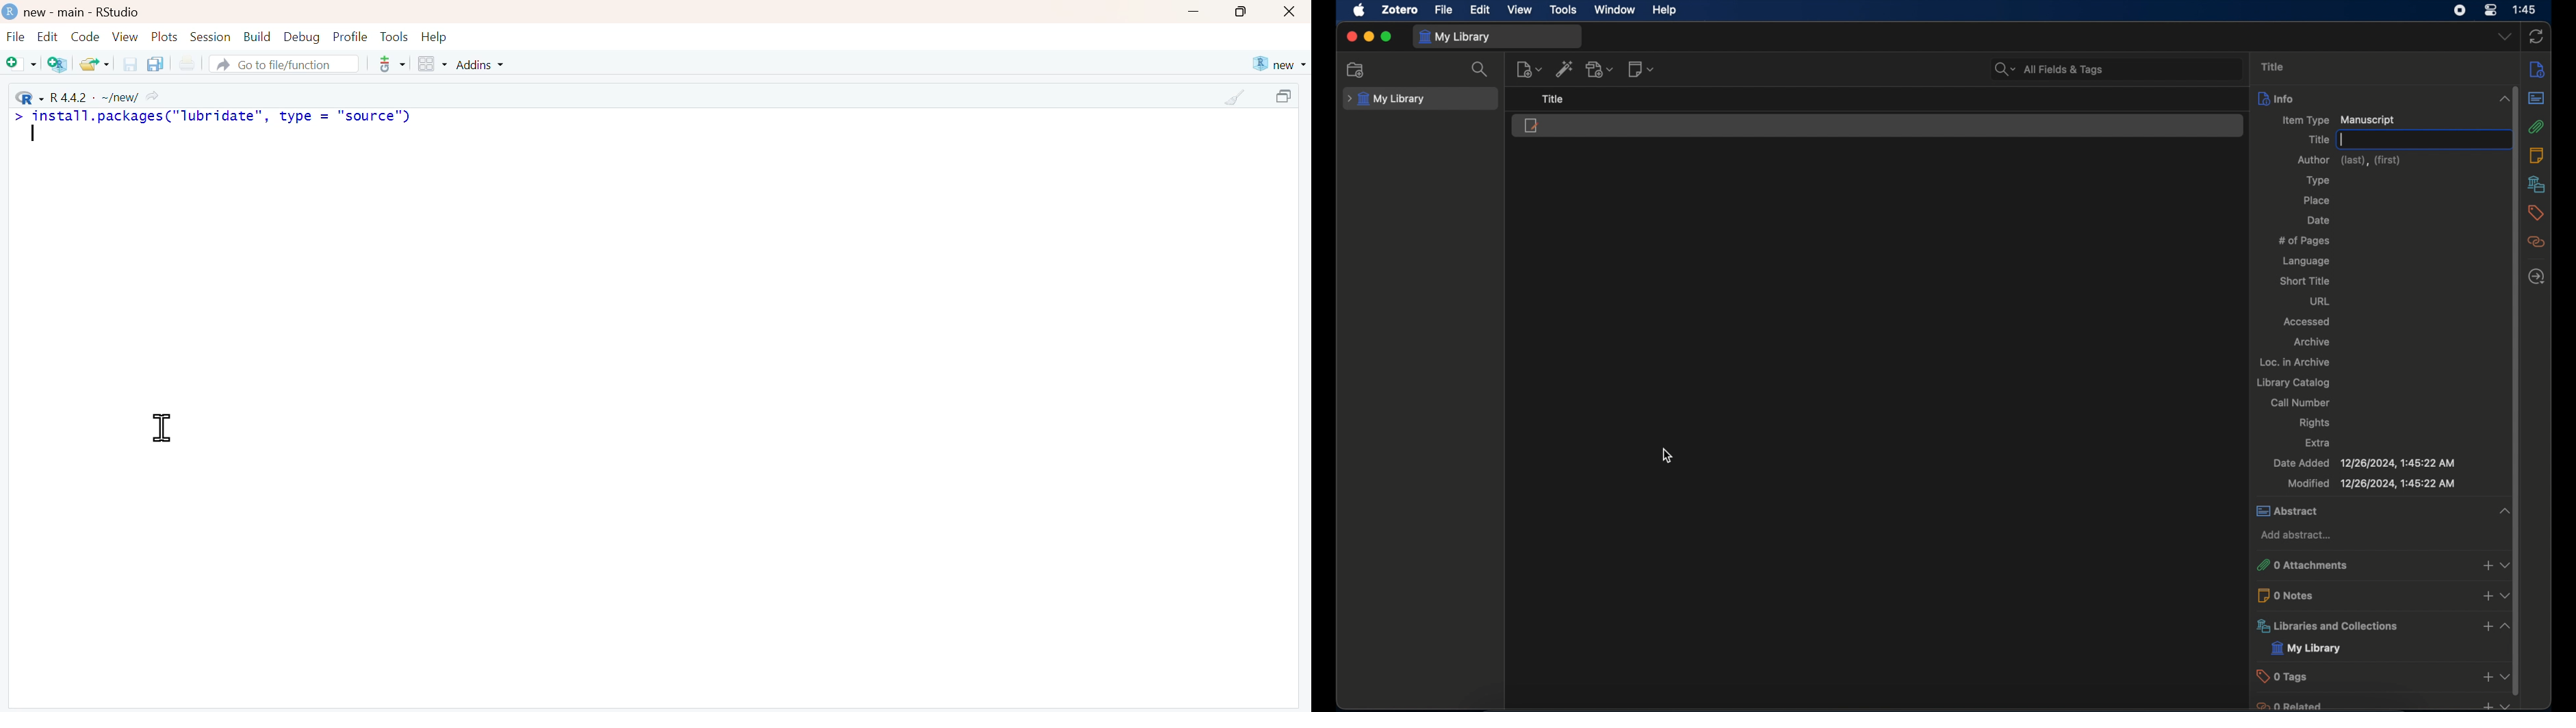  What do you see at coordinates (59, 64) in the screenshot?
I see `Create a project` at bounding box center [59, 64].